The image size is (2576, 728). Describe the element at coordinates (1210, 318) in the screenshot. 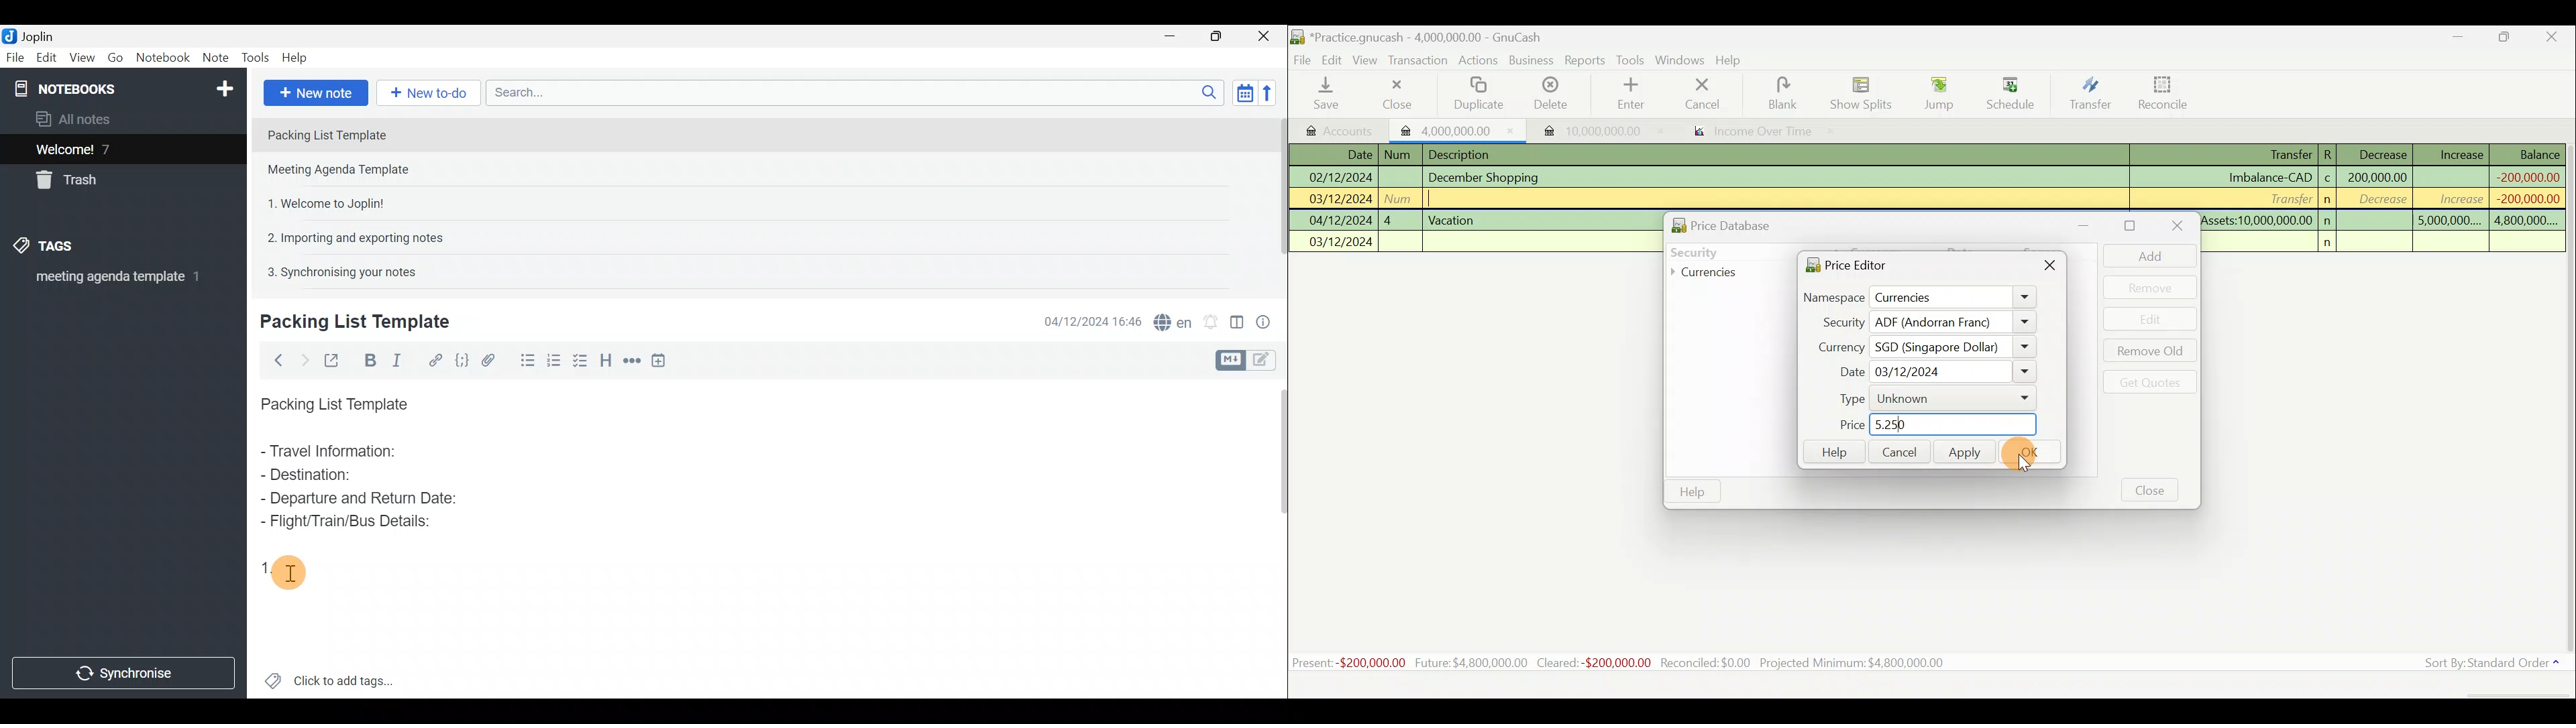

I see `Set alarm` at that location.